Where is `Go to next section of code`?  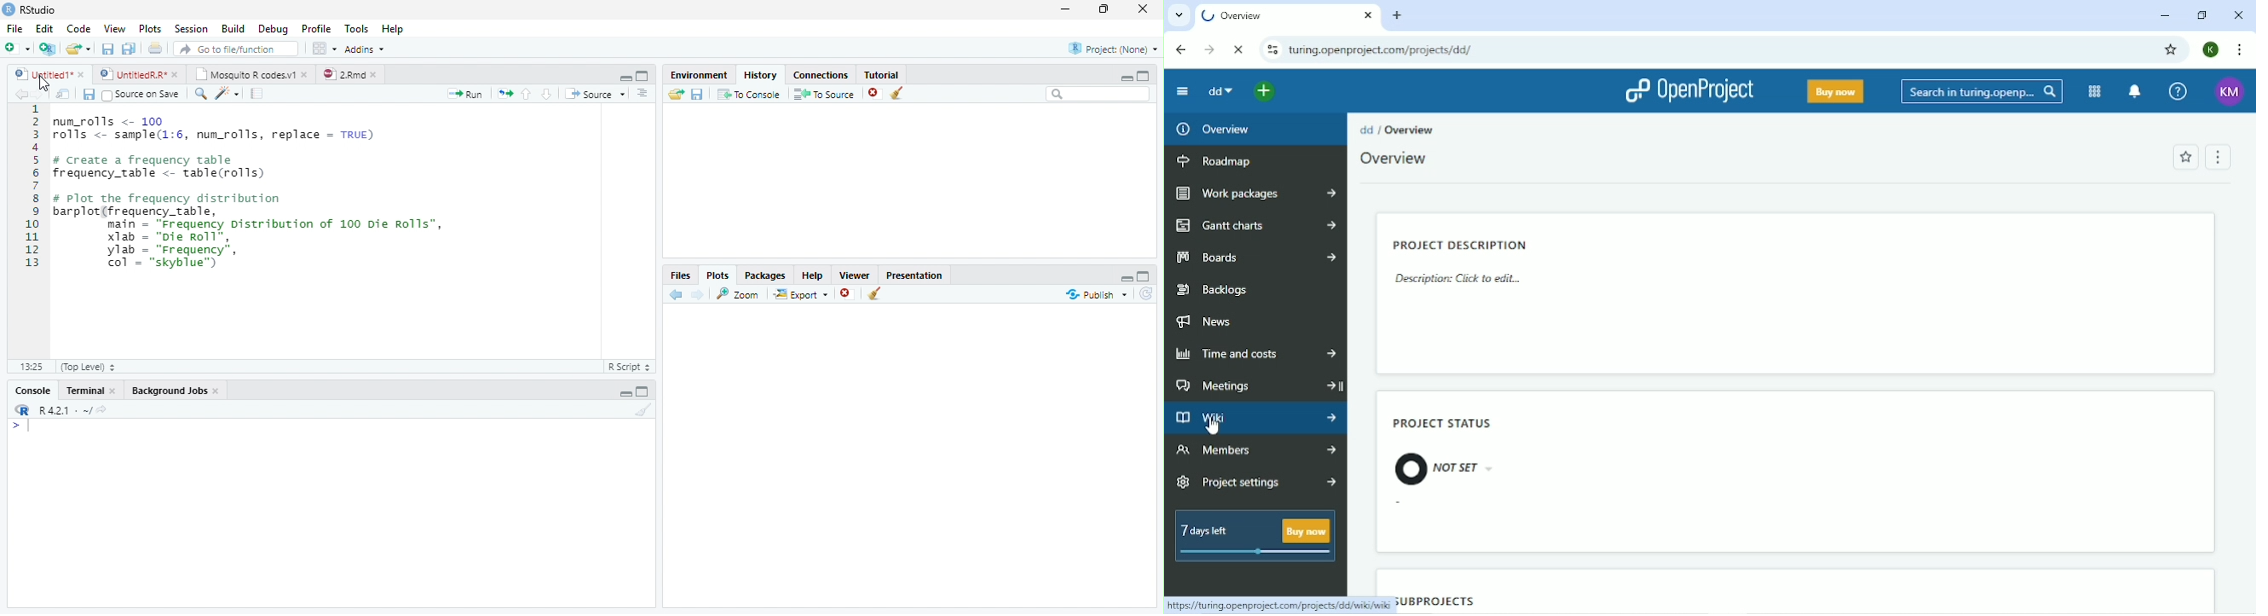 Go to next section of code is located at coordinates (547, 94).